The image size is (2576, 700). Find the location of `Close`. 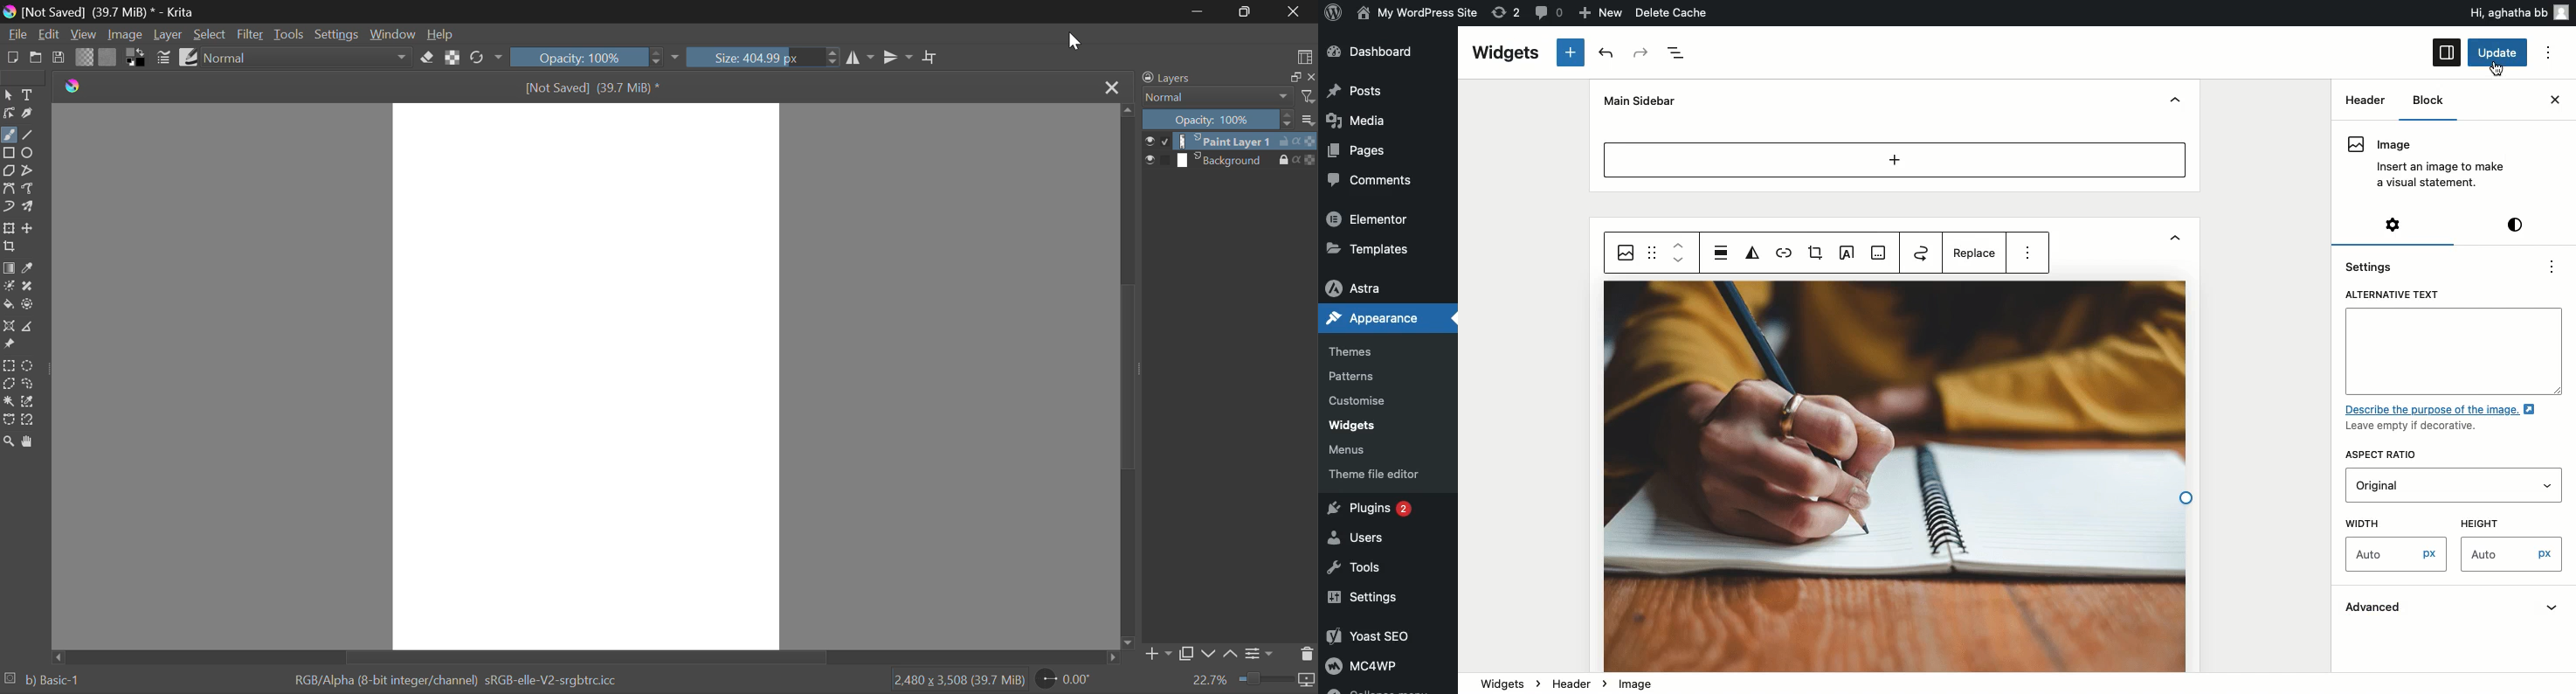

Close is located at coordinates (2554, 100).